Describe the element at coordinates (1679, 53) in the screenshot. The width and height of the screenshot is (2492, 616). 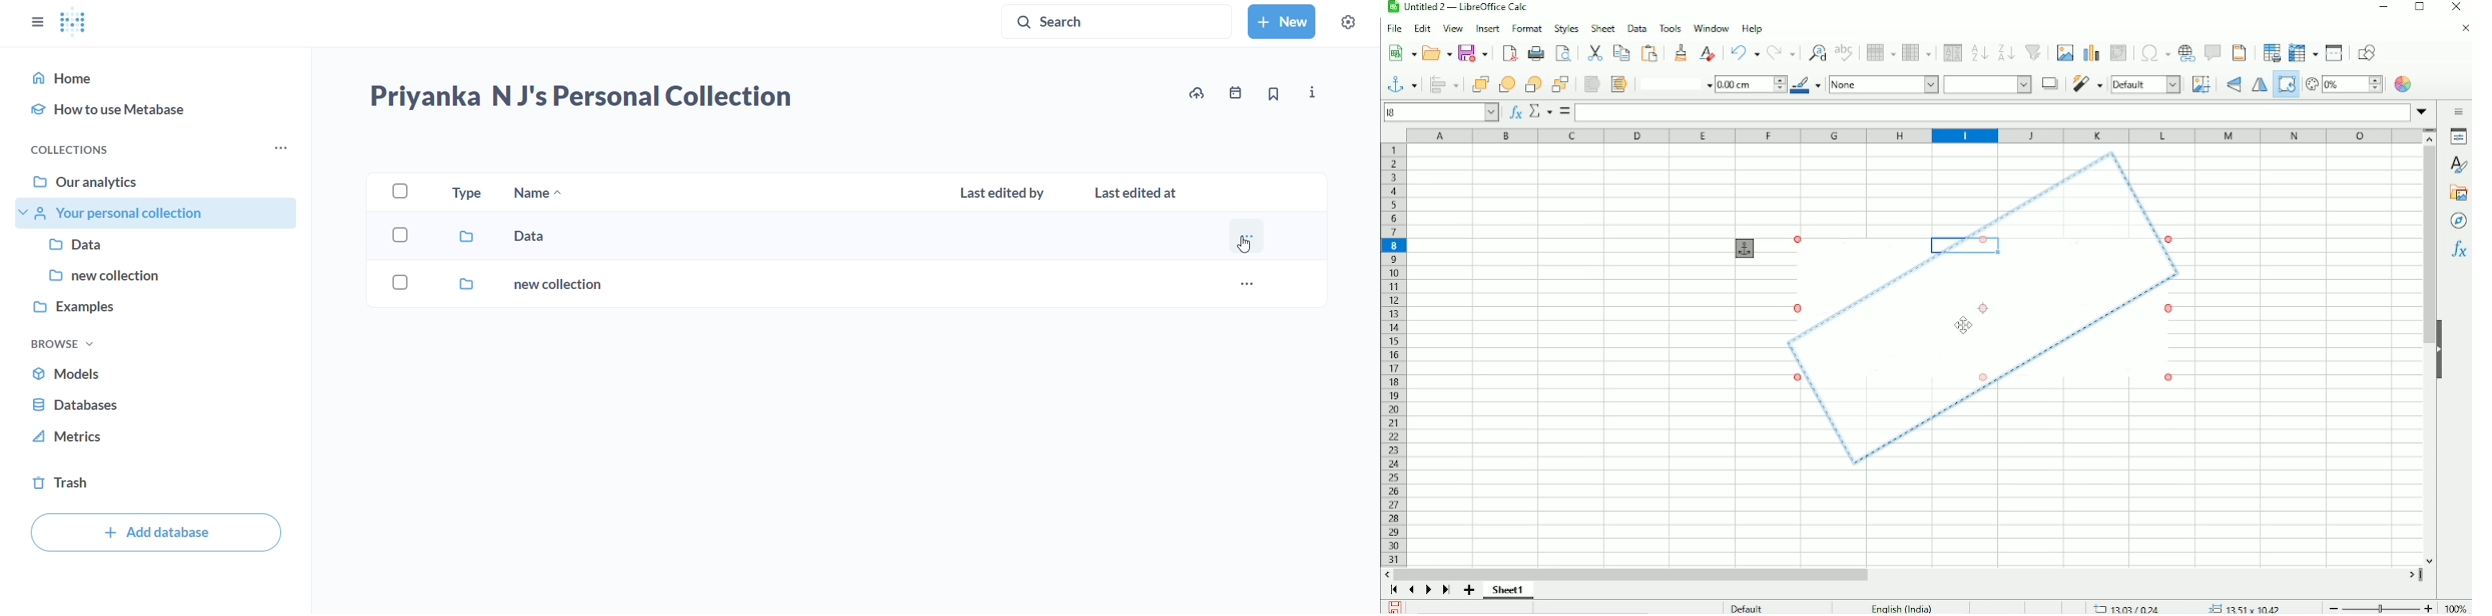
I see `Clone formatting` at that location.